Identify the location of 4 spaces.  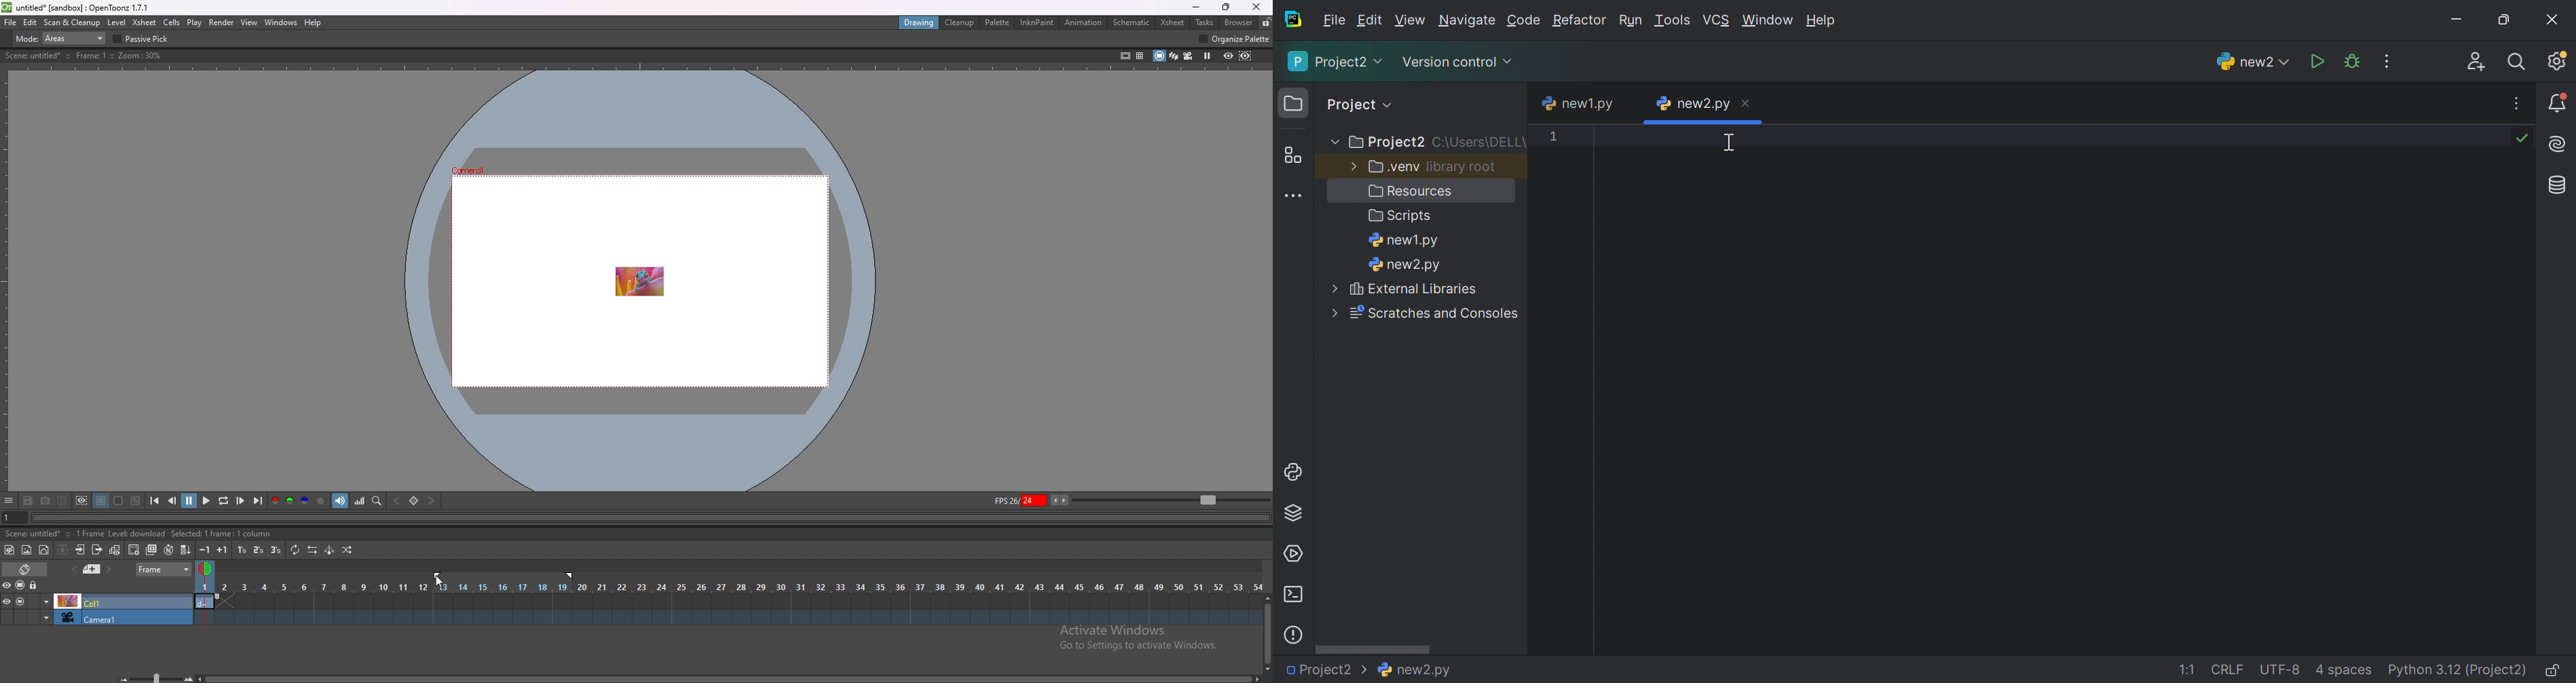
(2345, 668).